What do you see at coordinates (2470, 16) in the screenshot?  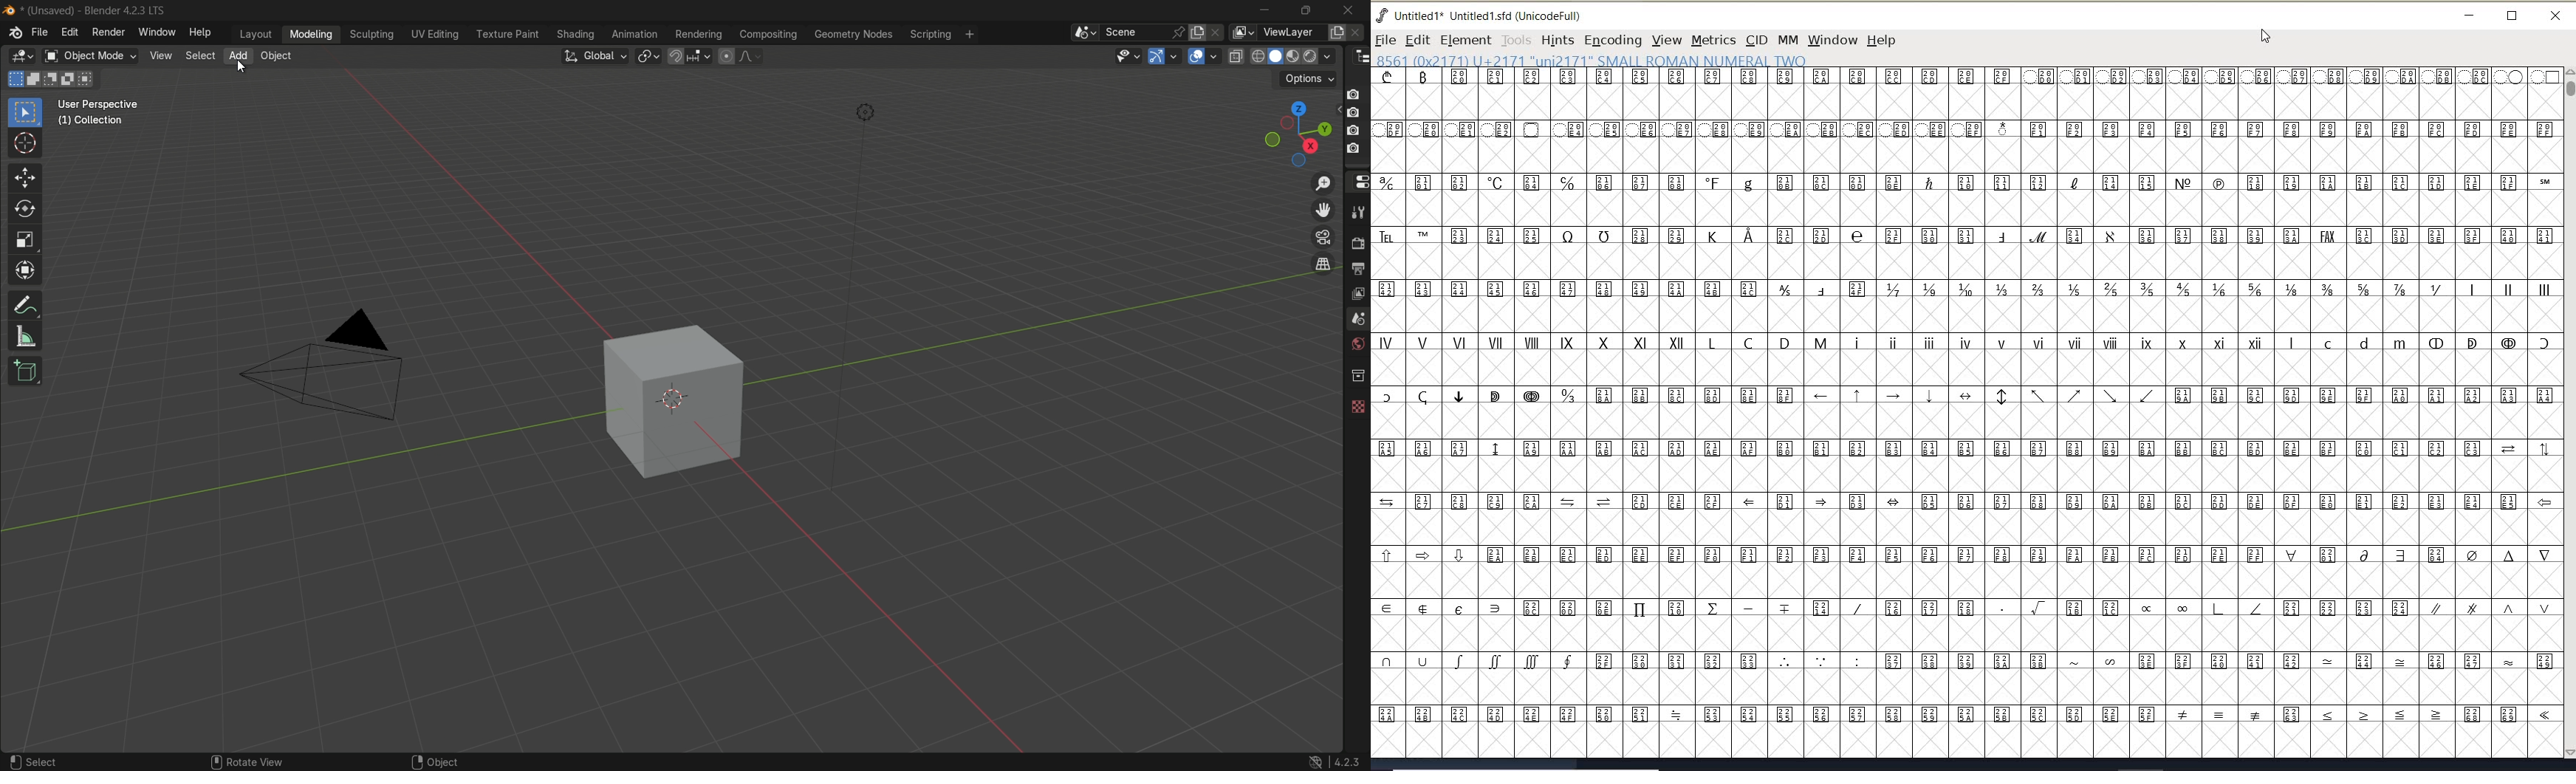 I see `minimize` at bounding box center [2470, 16].